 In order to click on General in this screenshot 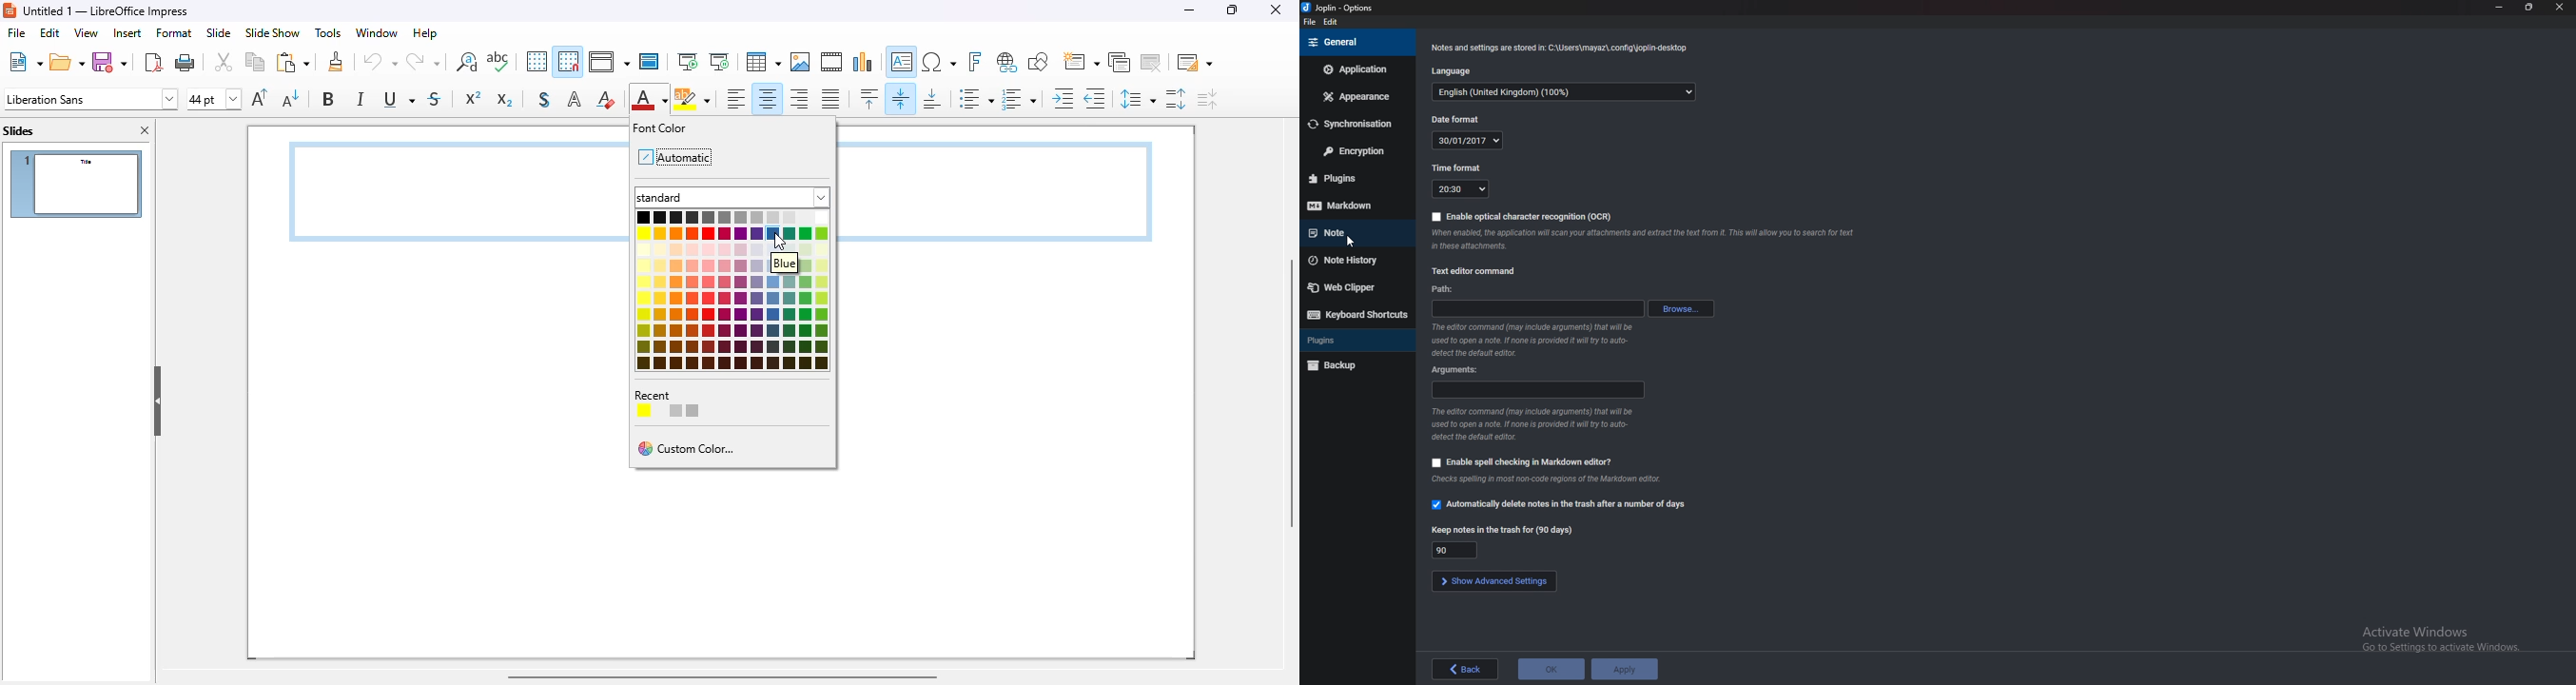, I will do `click(1353, 42)`.